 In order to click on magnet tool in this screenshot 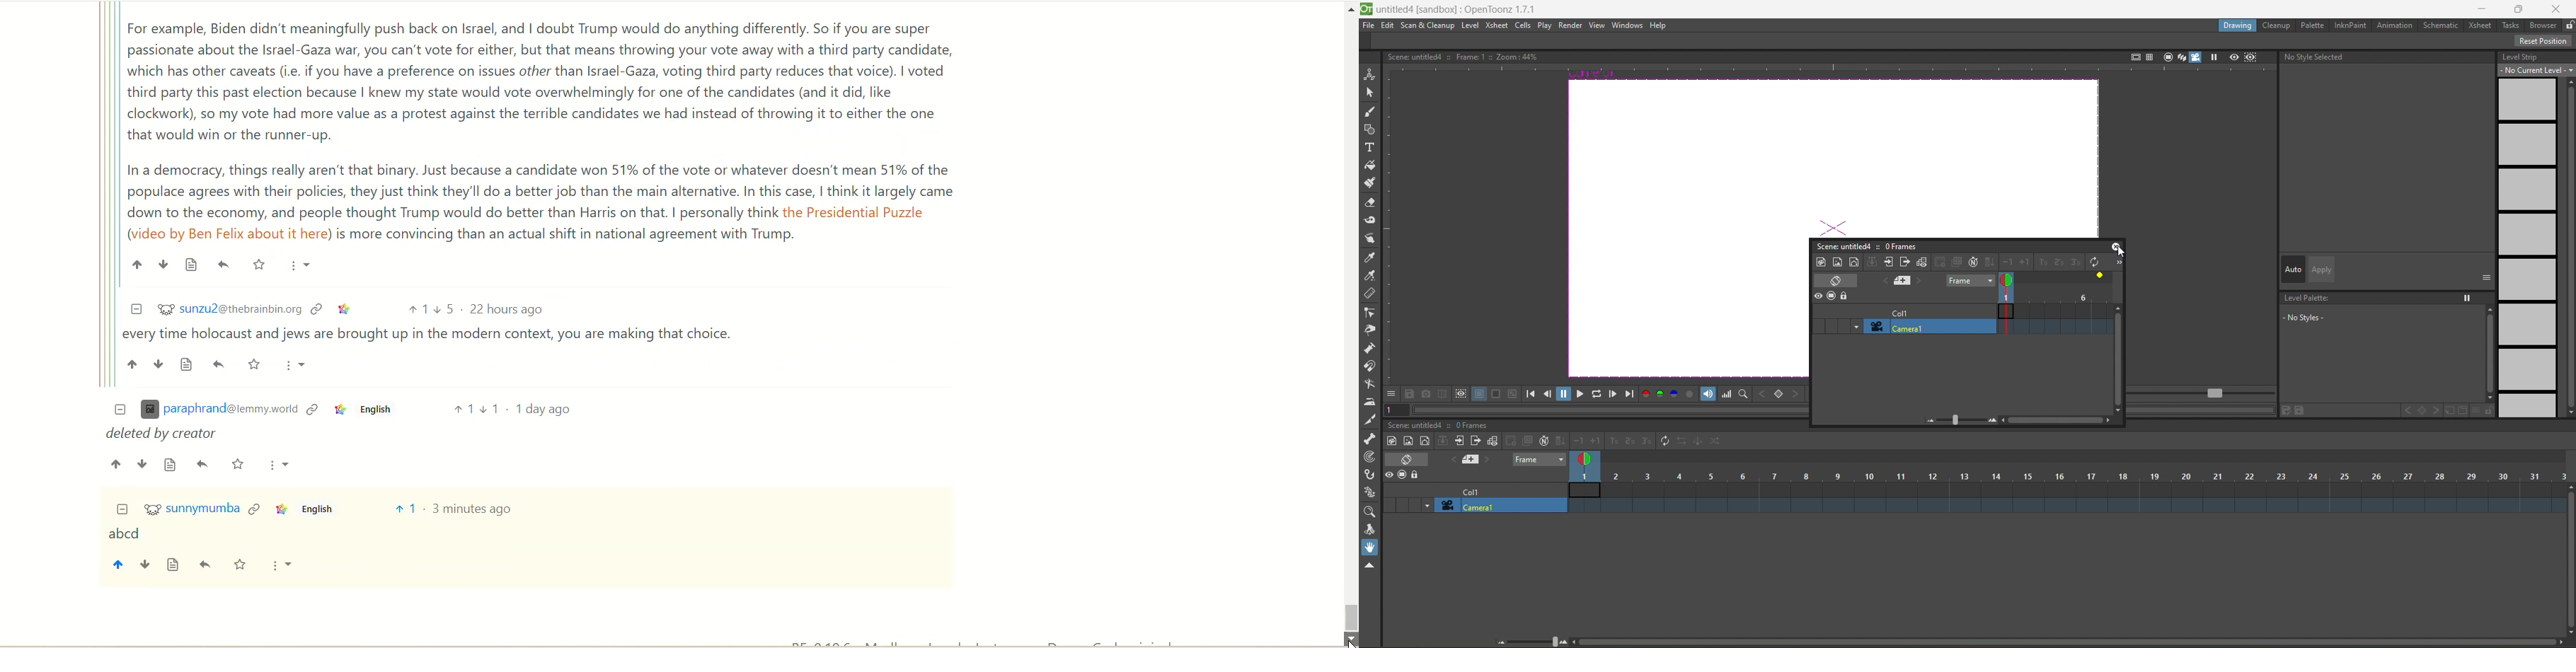, I will do `click(1370, 365)`.